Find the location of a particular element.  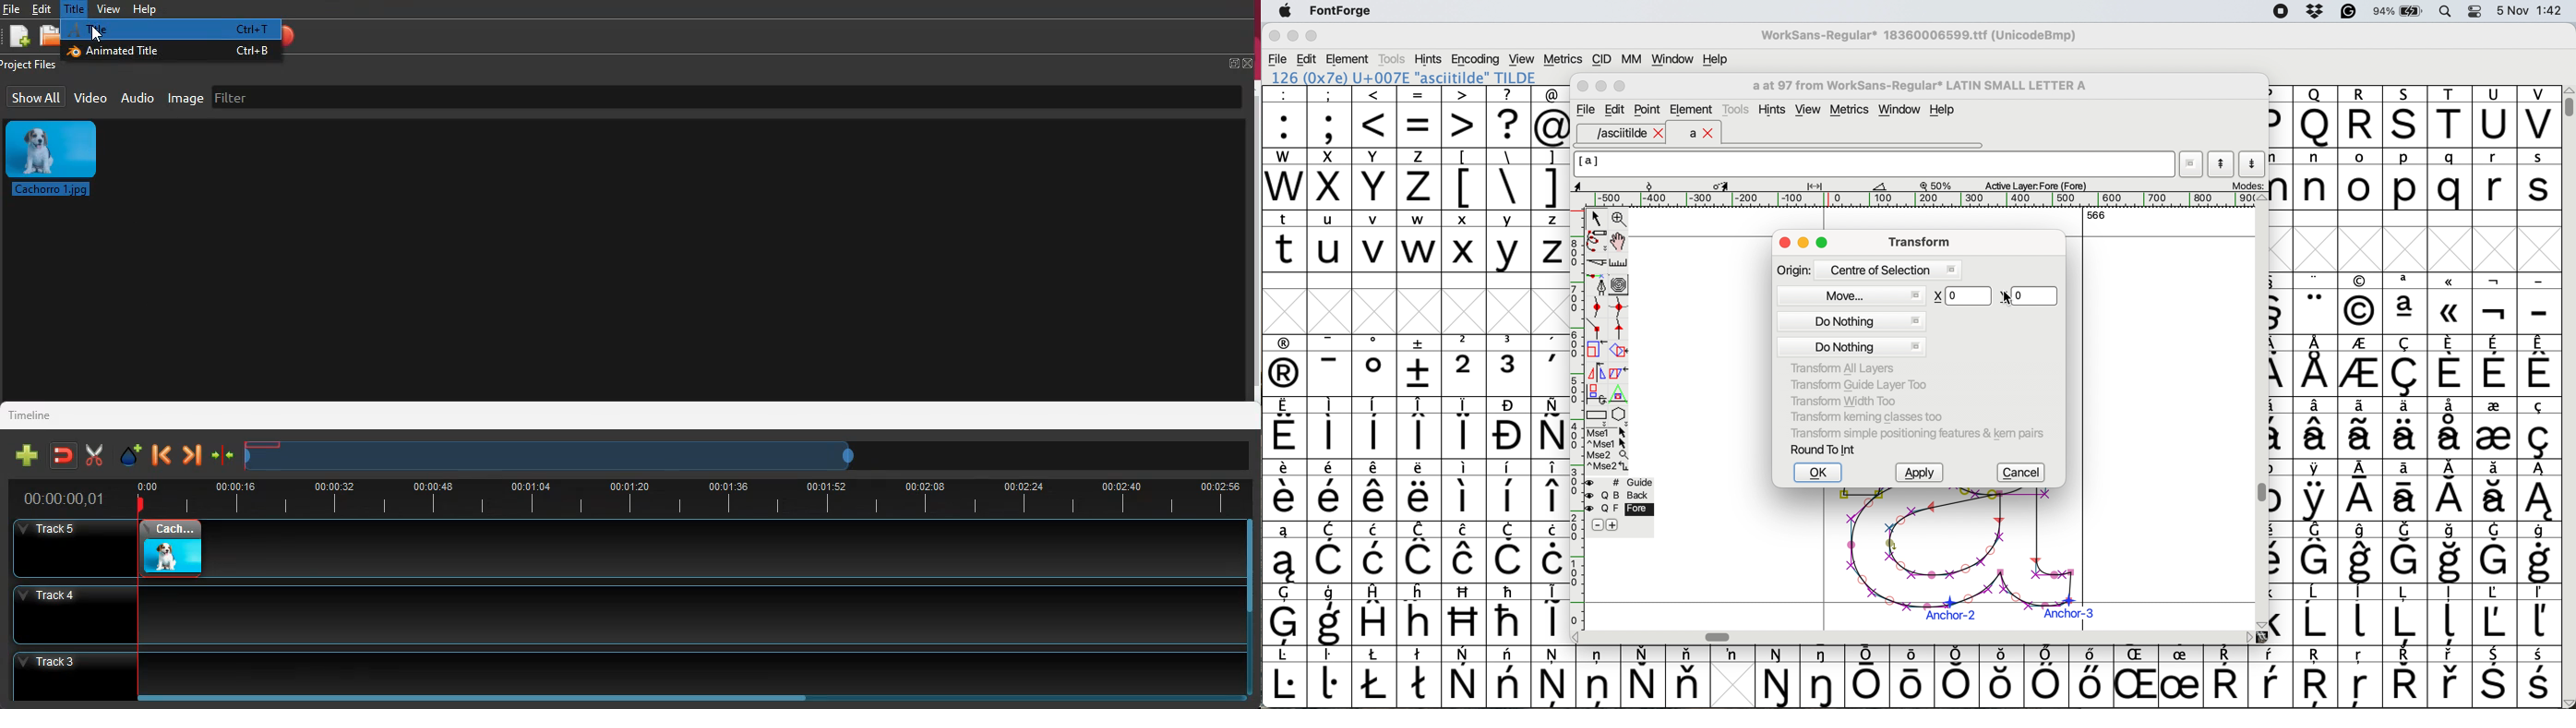

cancel is located at coordinates (2024, 473).